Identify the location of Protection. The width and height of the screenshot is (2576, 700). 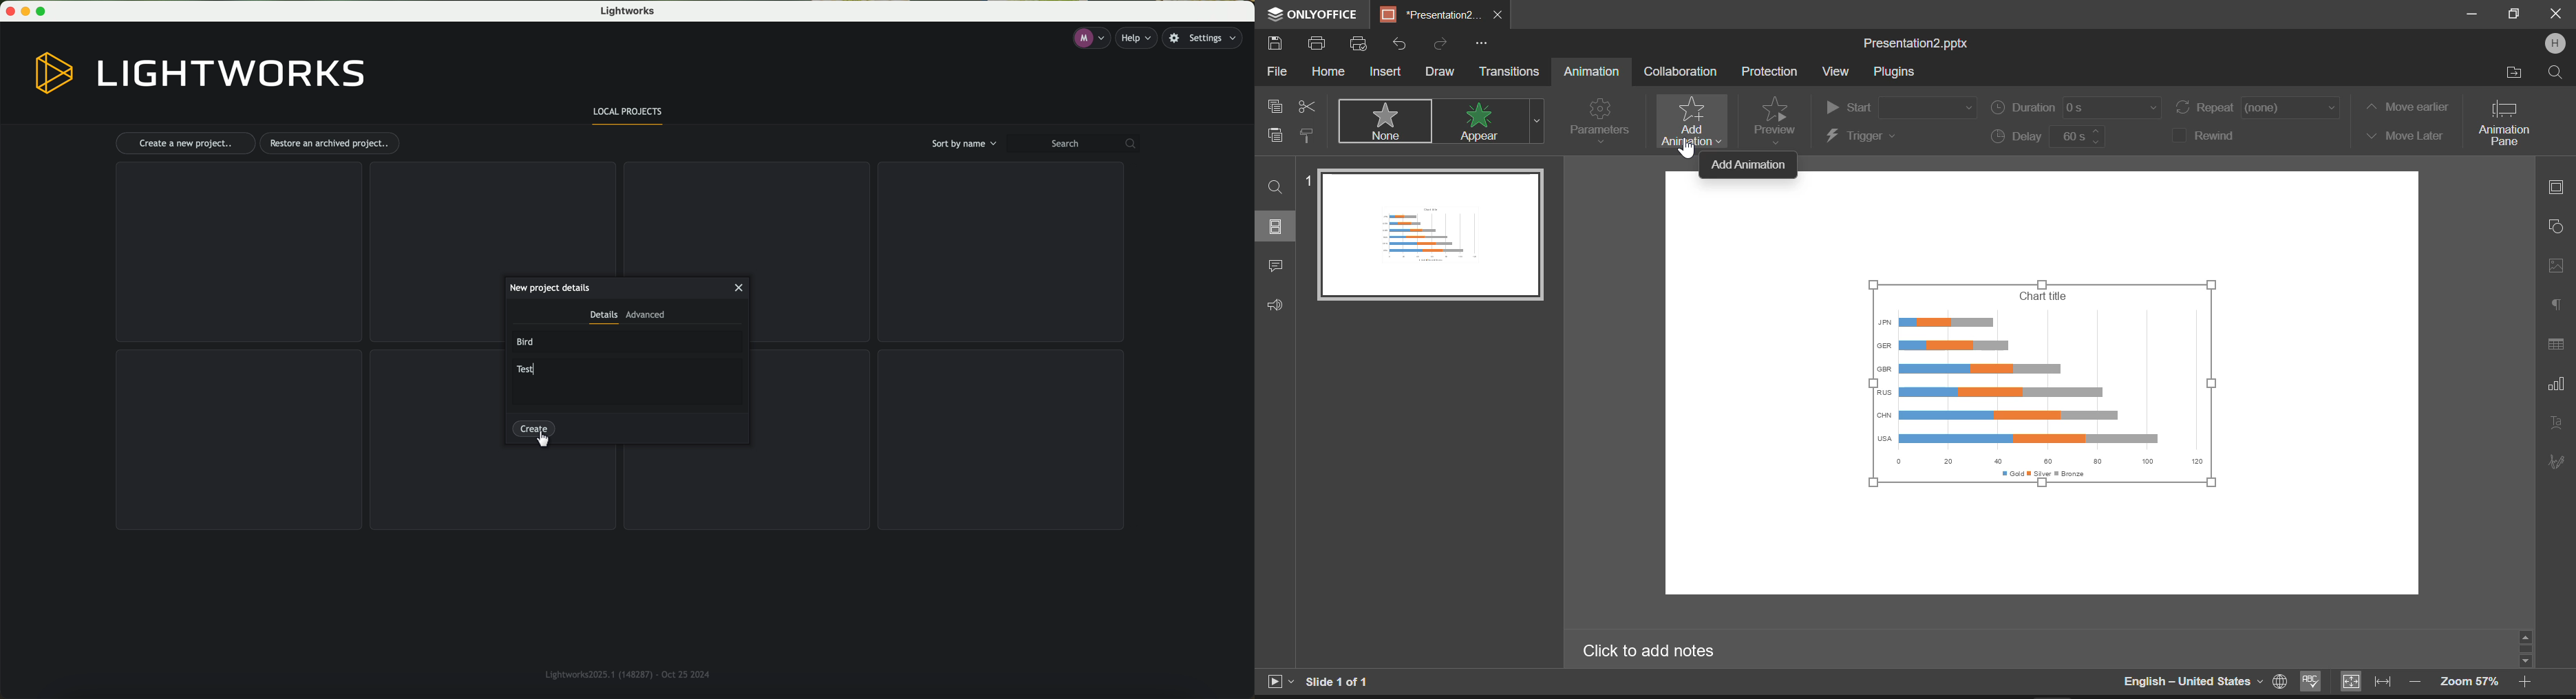
(1772, 71).